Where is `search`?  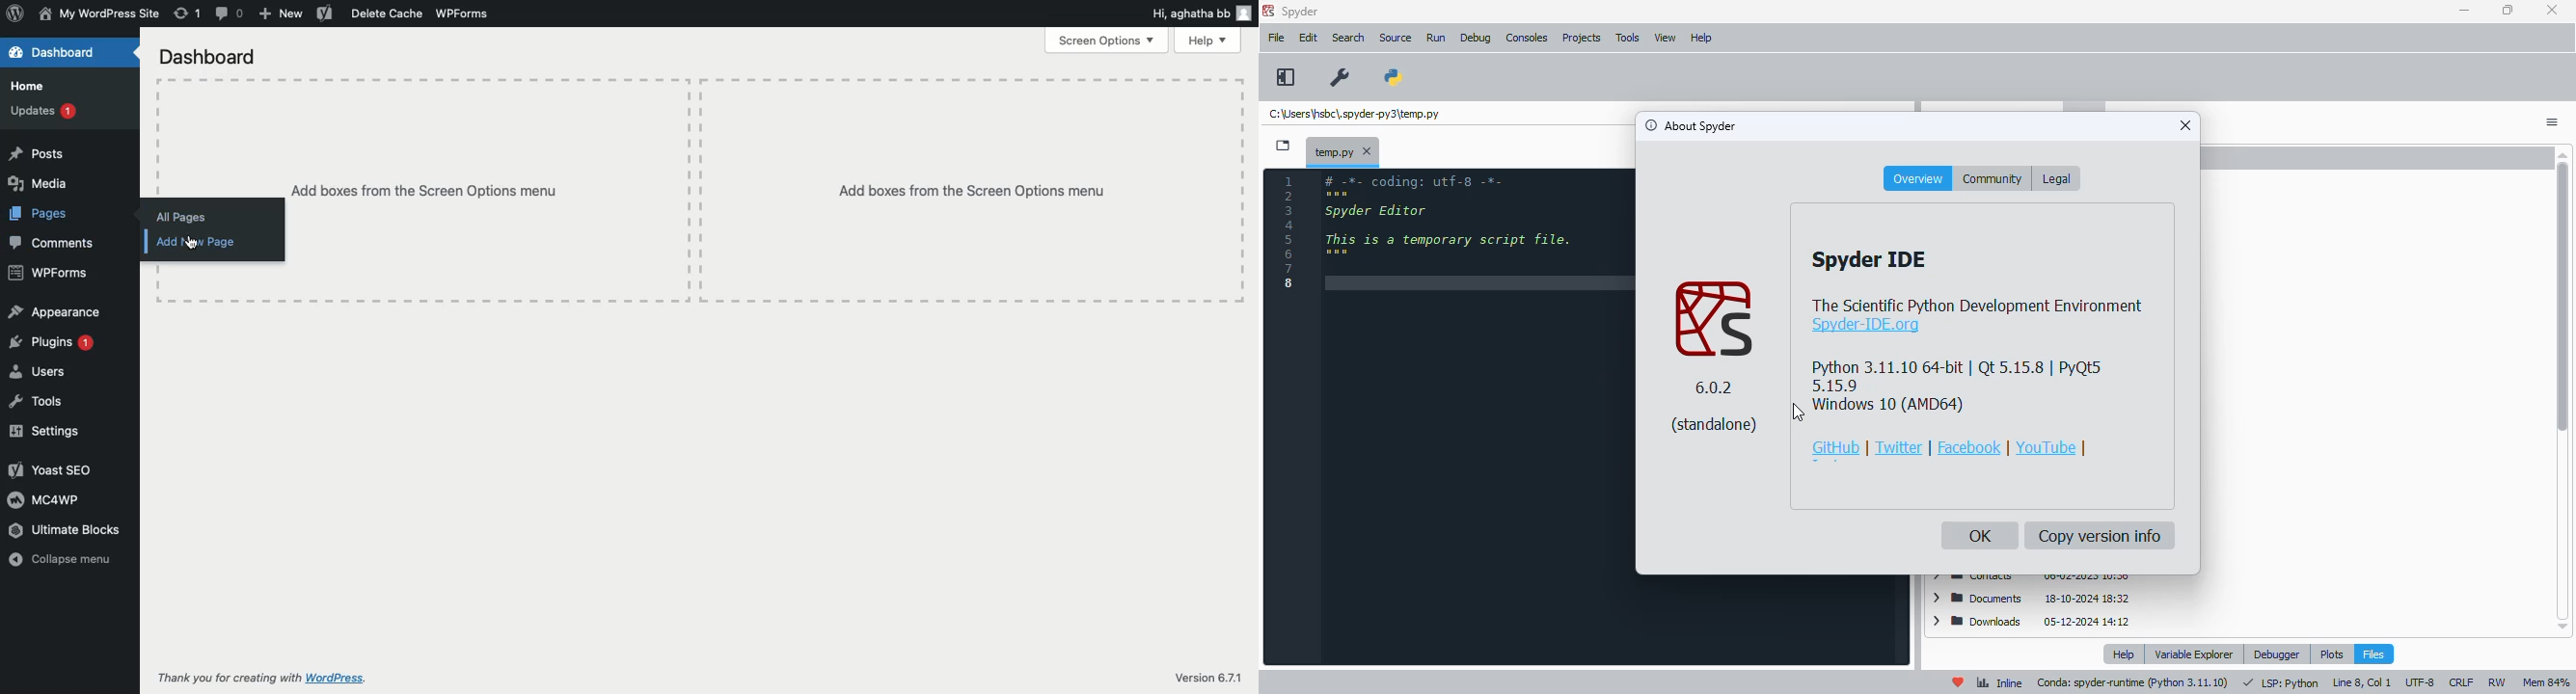
search is located at coordinates (1348, 38).